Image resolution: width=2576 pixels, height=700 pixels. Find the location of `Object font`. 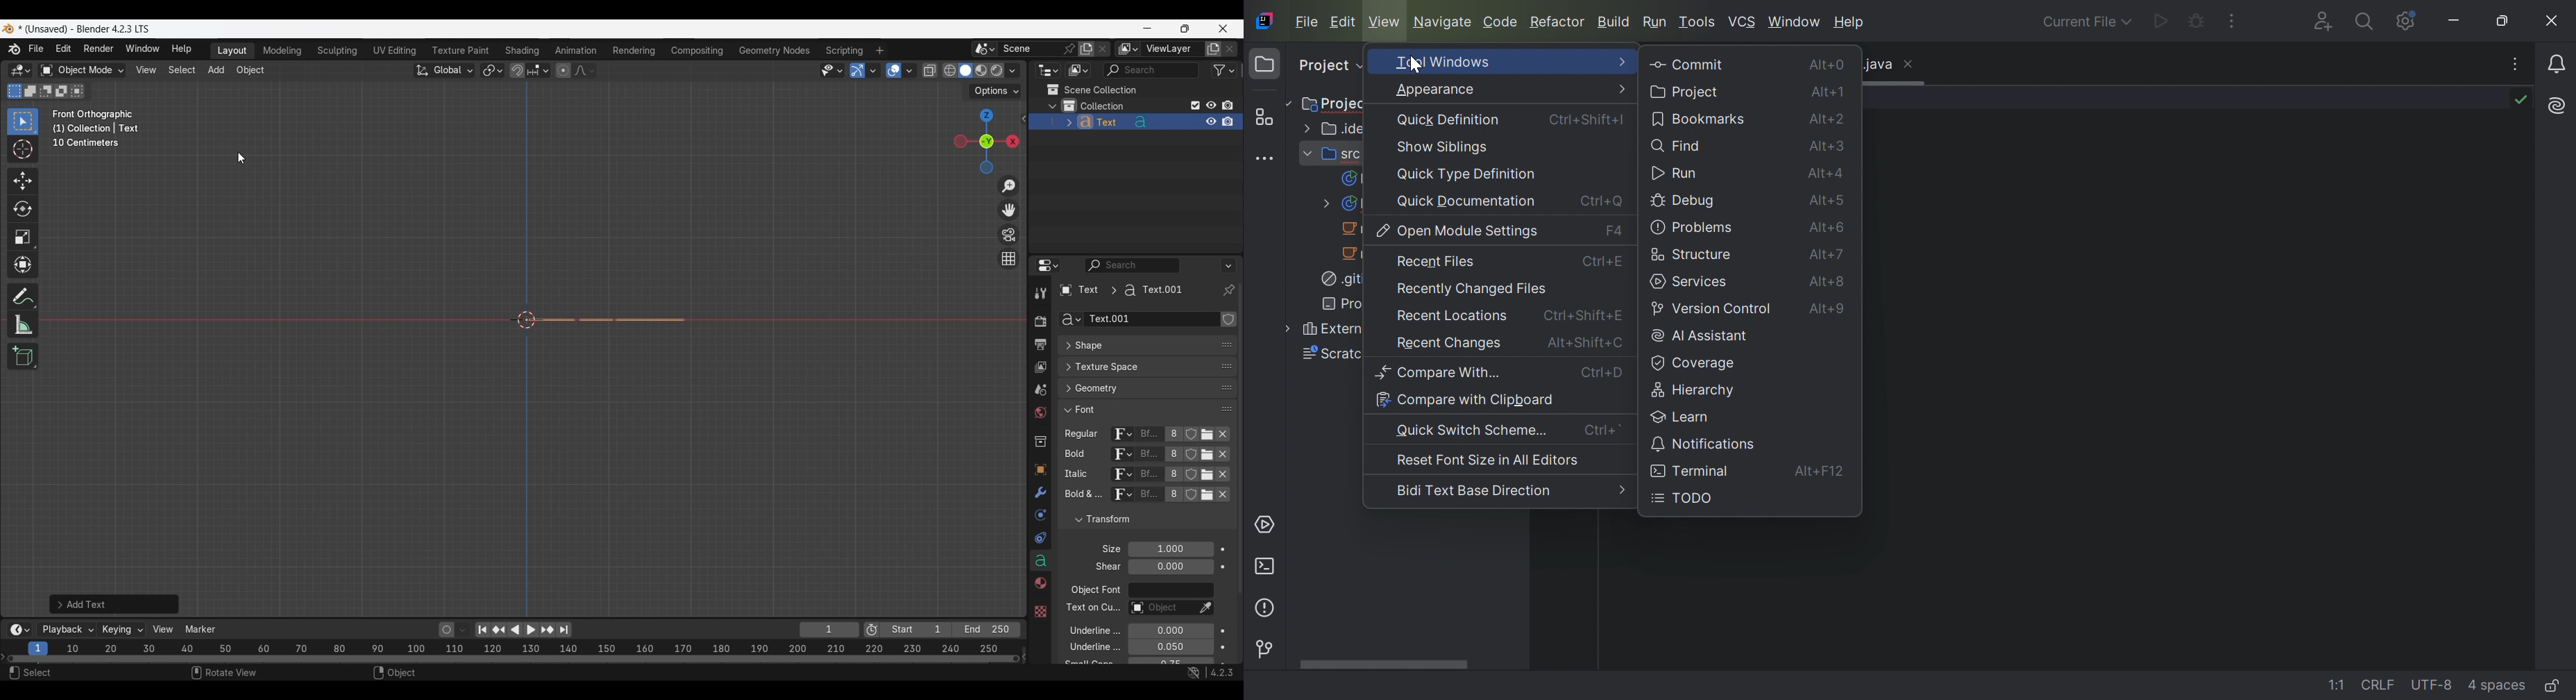

Object font is located at coordinates (1170, 590).